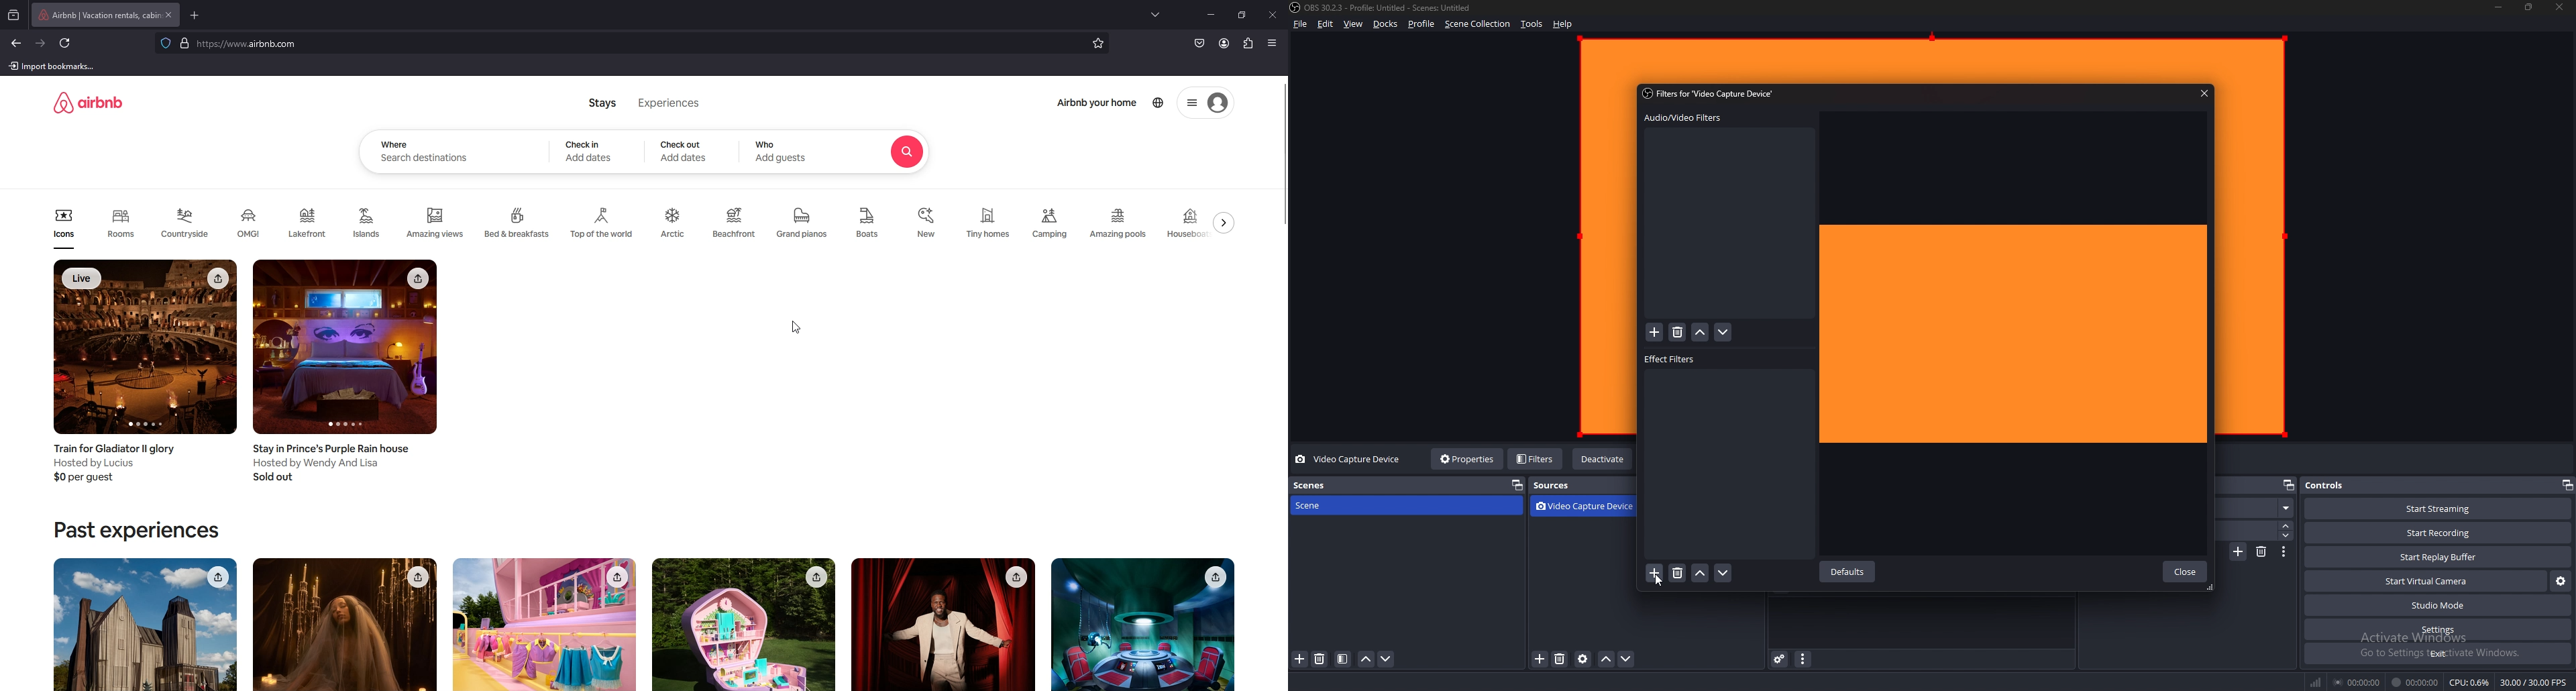 The image size is (2576, 700). I want to click on filter, so click(1343, 659).